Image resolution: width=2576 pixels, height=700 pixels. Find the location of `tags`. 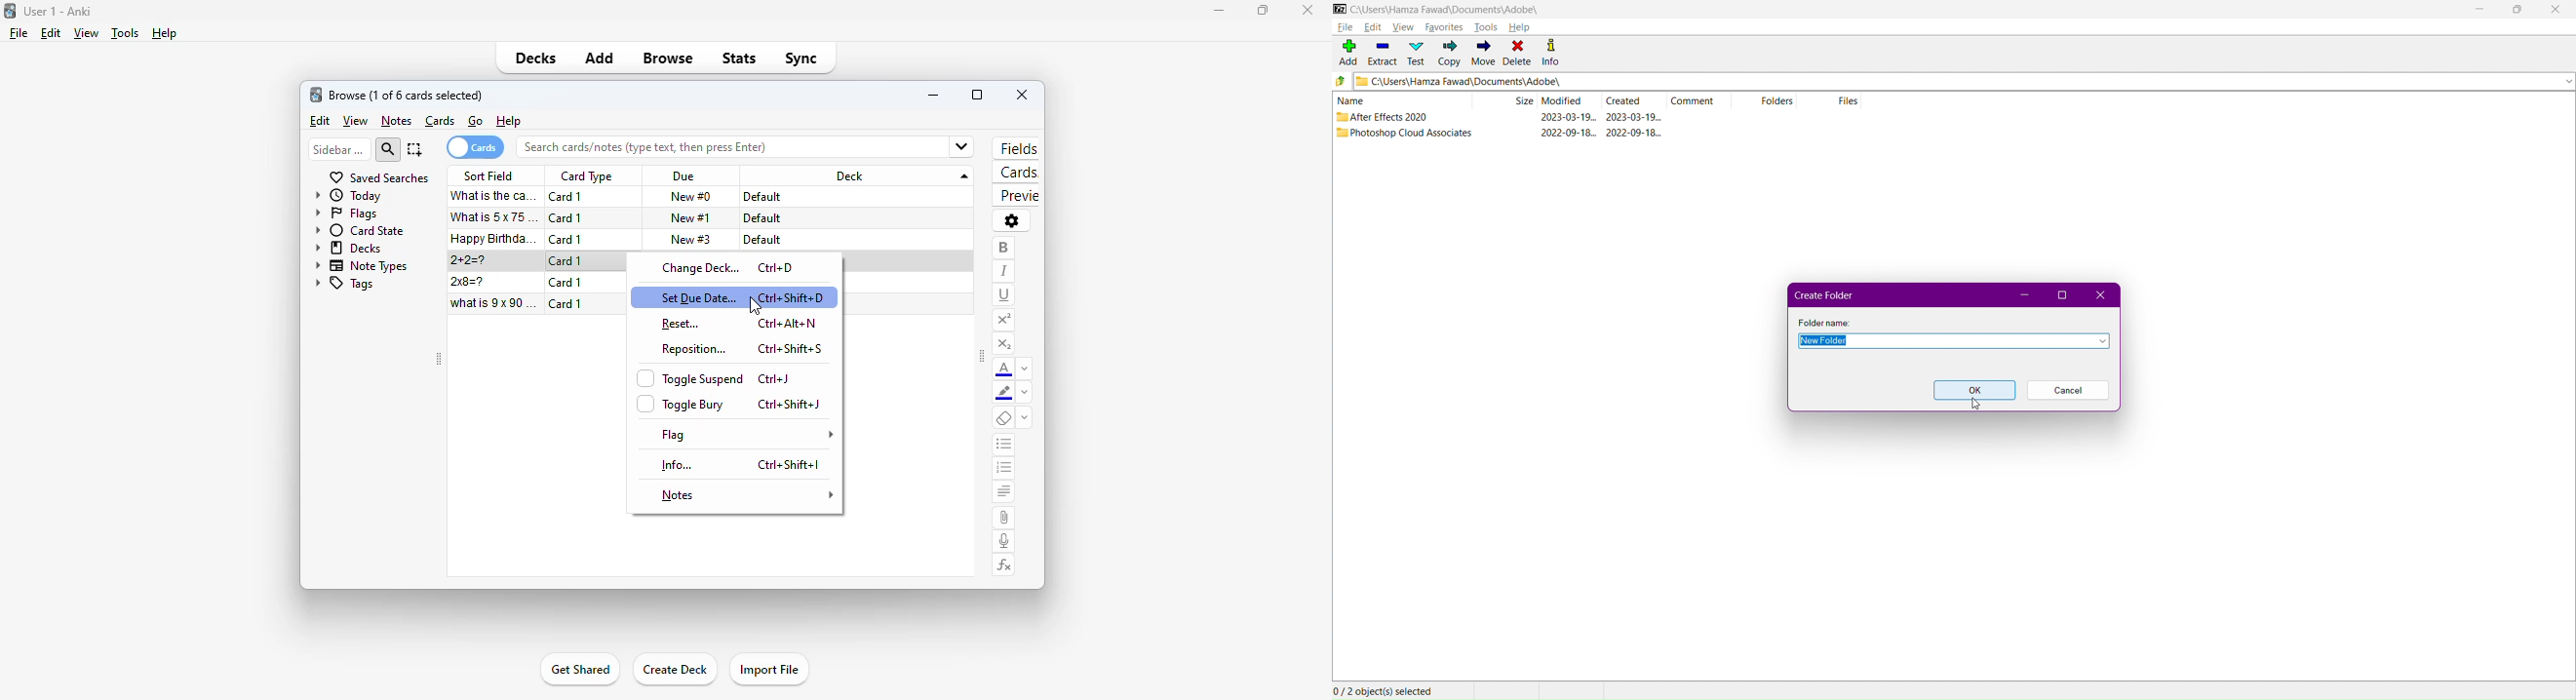

tags is located at coordinates (344, 285).